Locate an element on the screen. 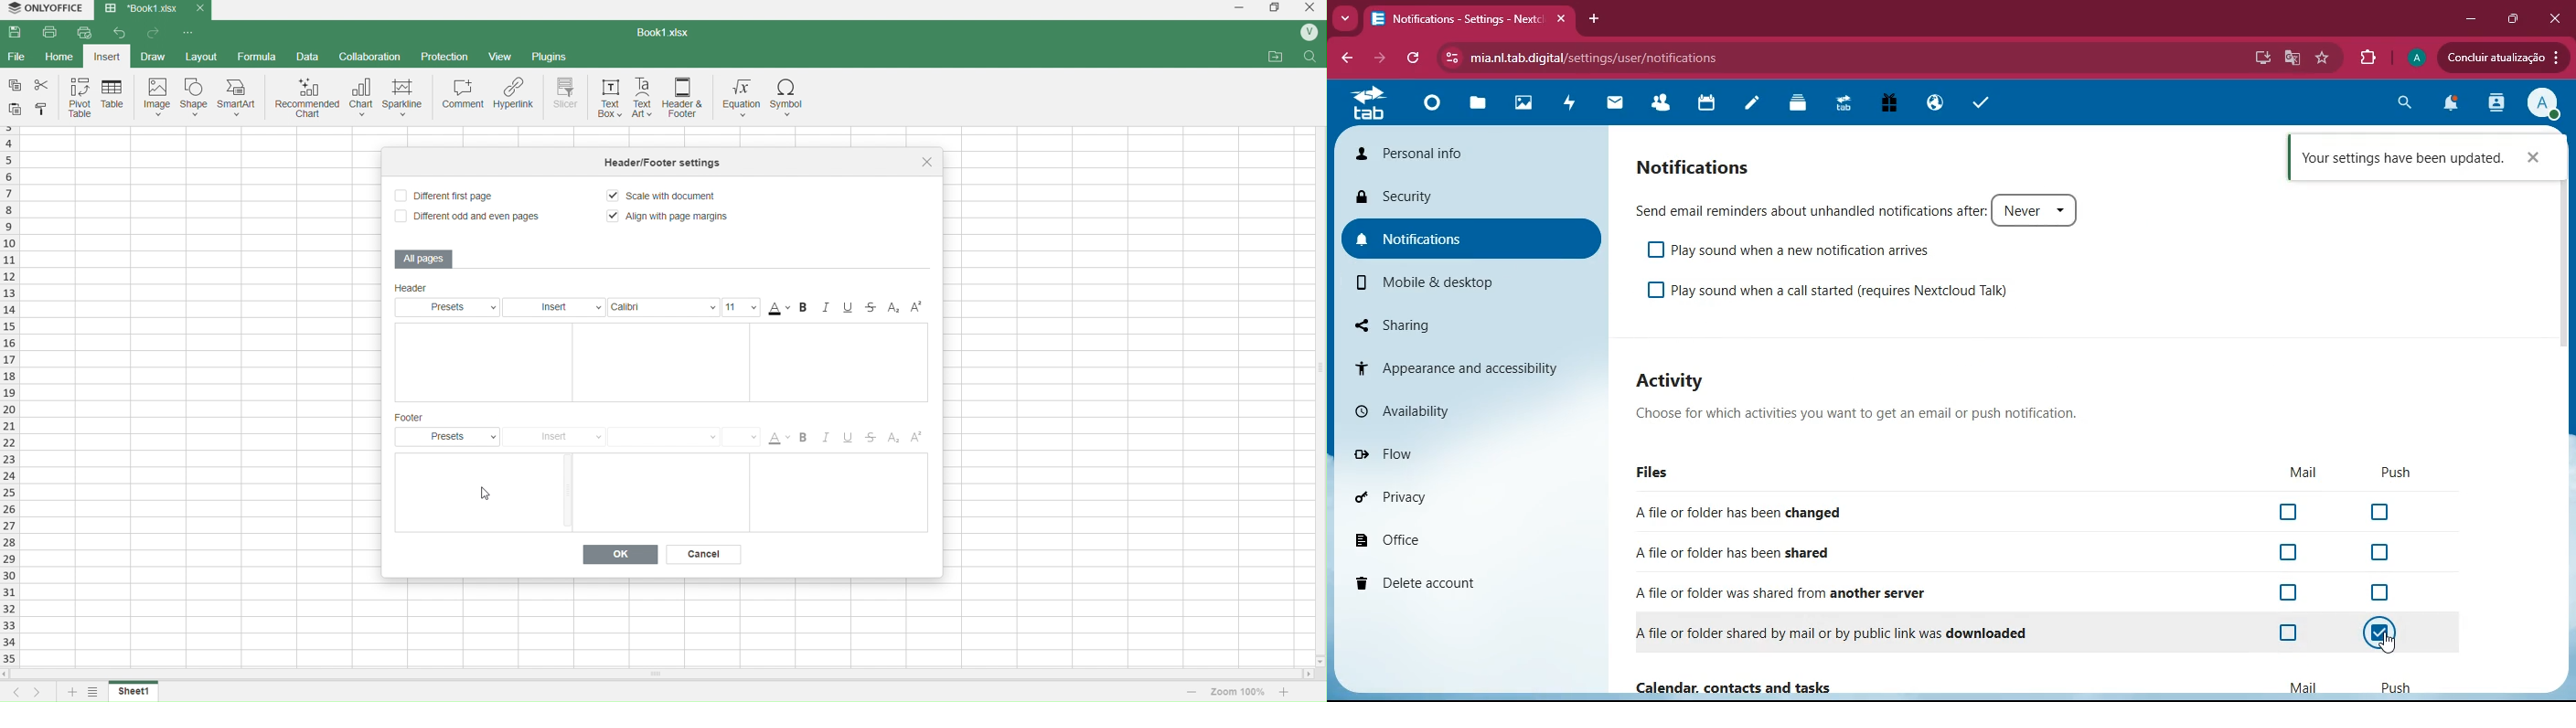 This screenshot has height=728, width=2576. Presets is located at coordinates (452, 436).